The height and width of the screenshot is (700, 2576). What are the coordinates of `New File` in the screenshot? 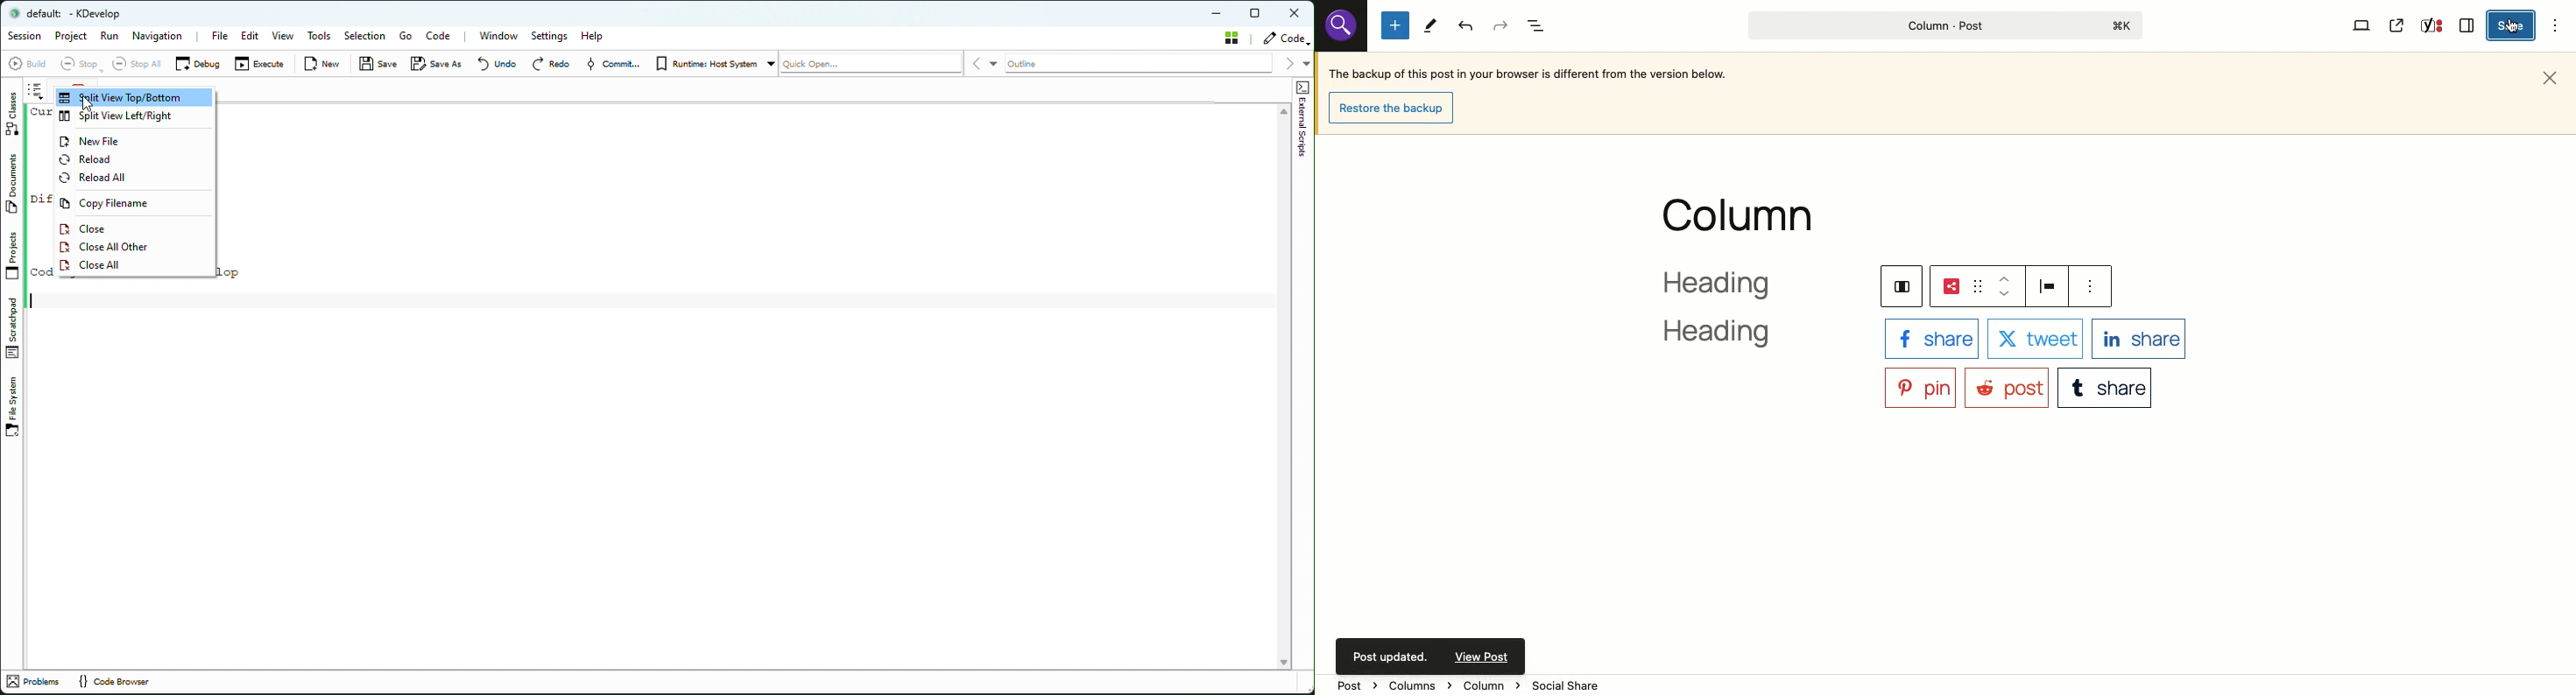 It's located at (132, 142).